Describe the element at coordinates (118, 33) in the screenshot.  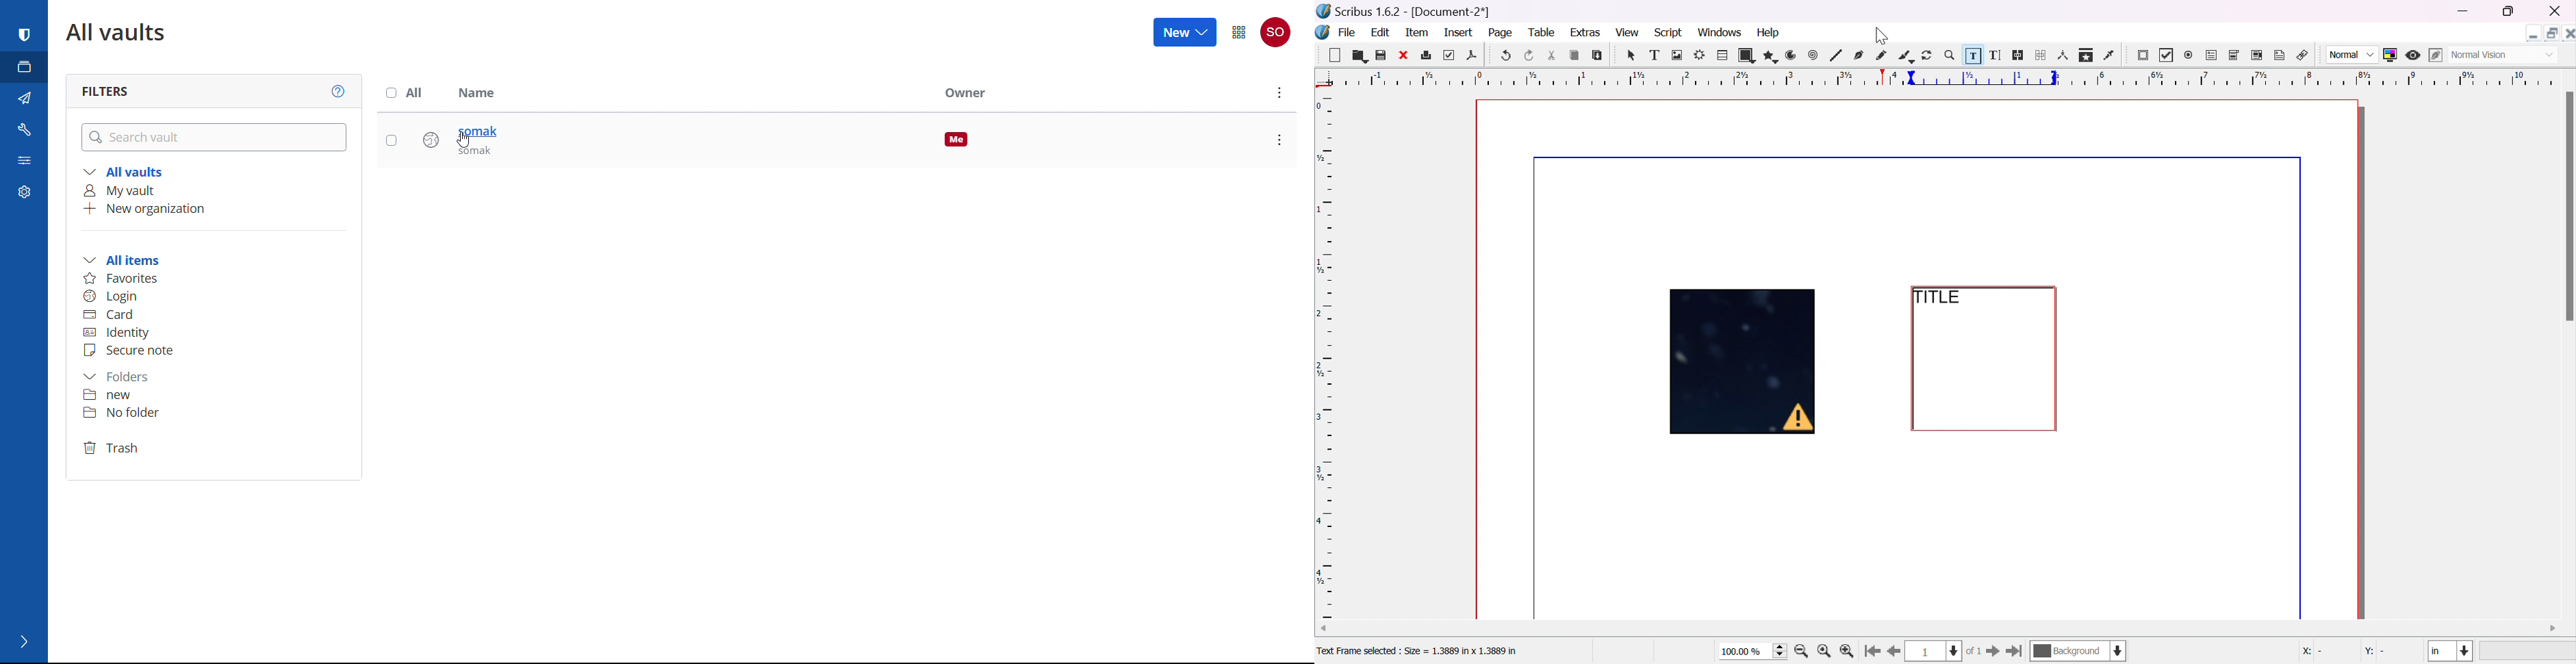
I see `all vaults` at that location.